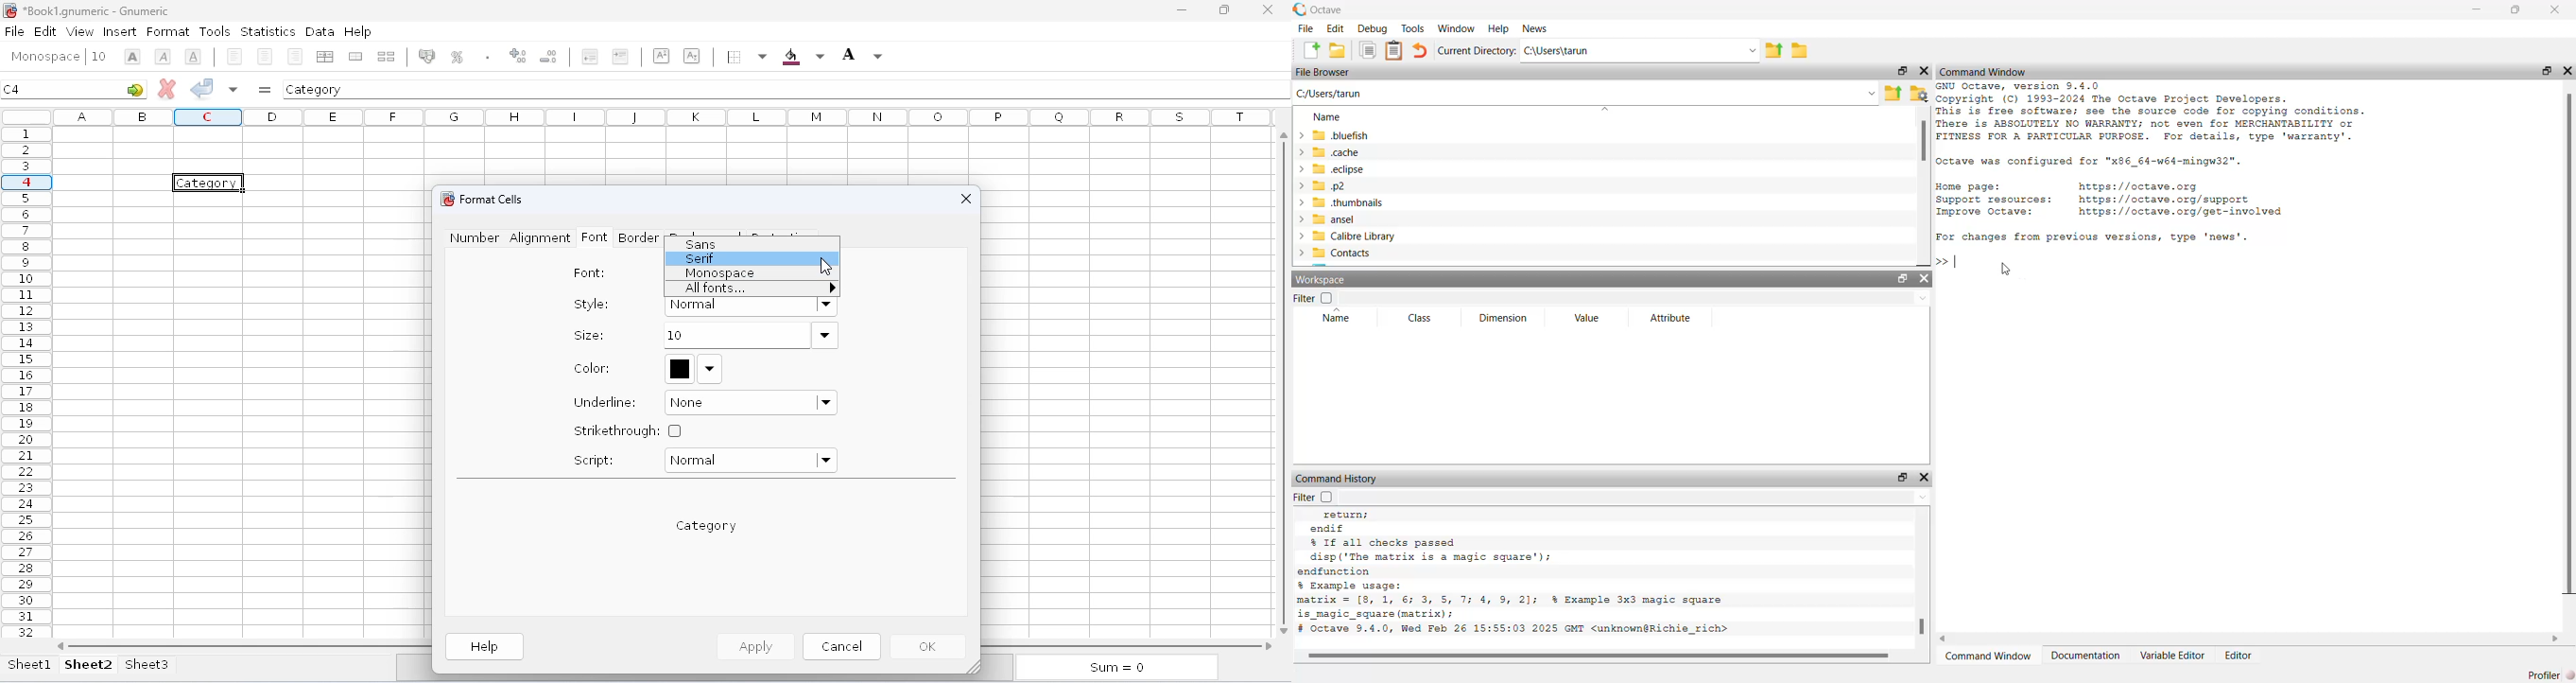  Describe the element at coordinates (266, 57) in the screenshot. I see `center horizontally` at that location.